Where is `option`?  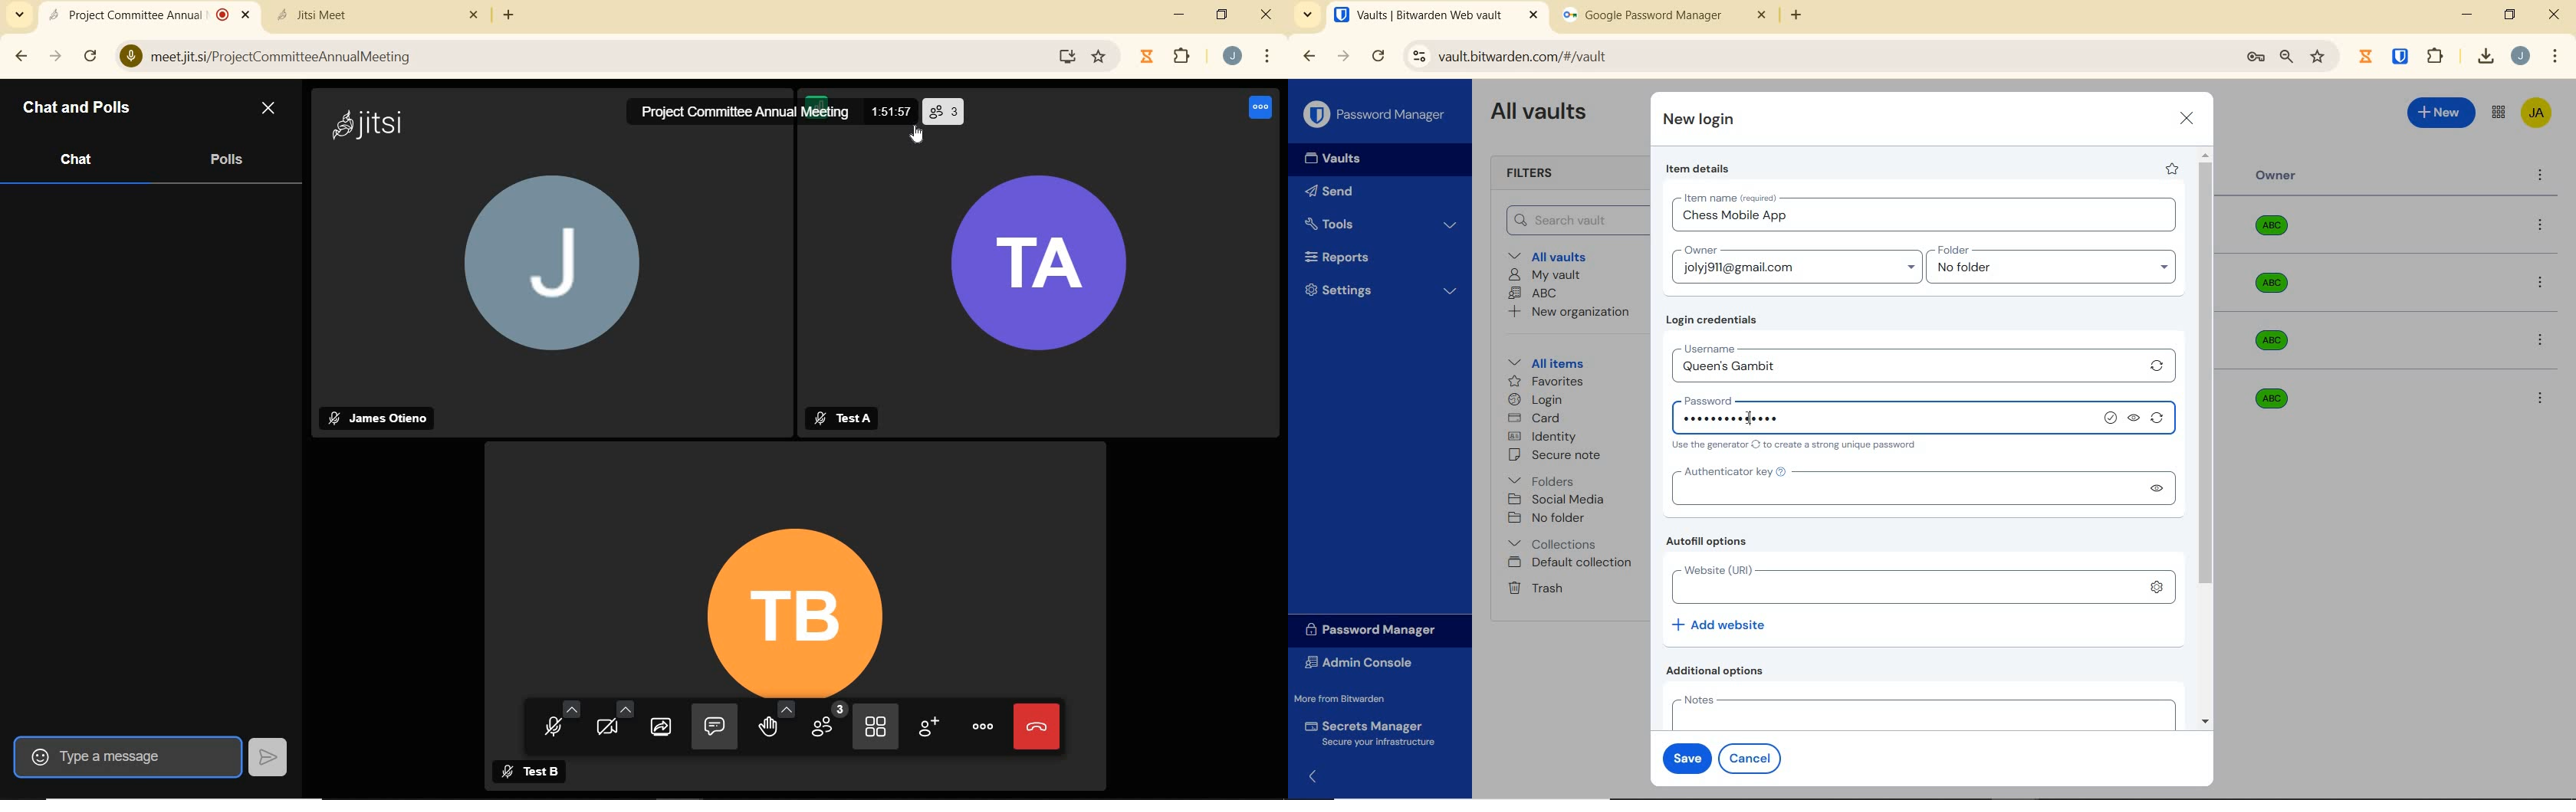 option is located at coordinates (2543, 342).